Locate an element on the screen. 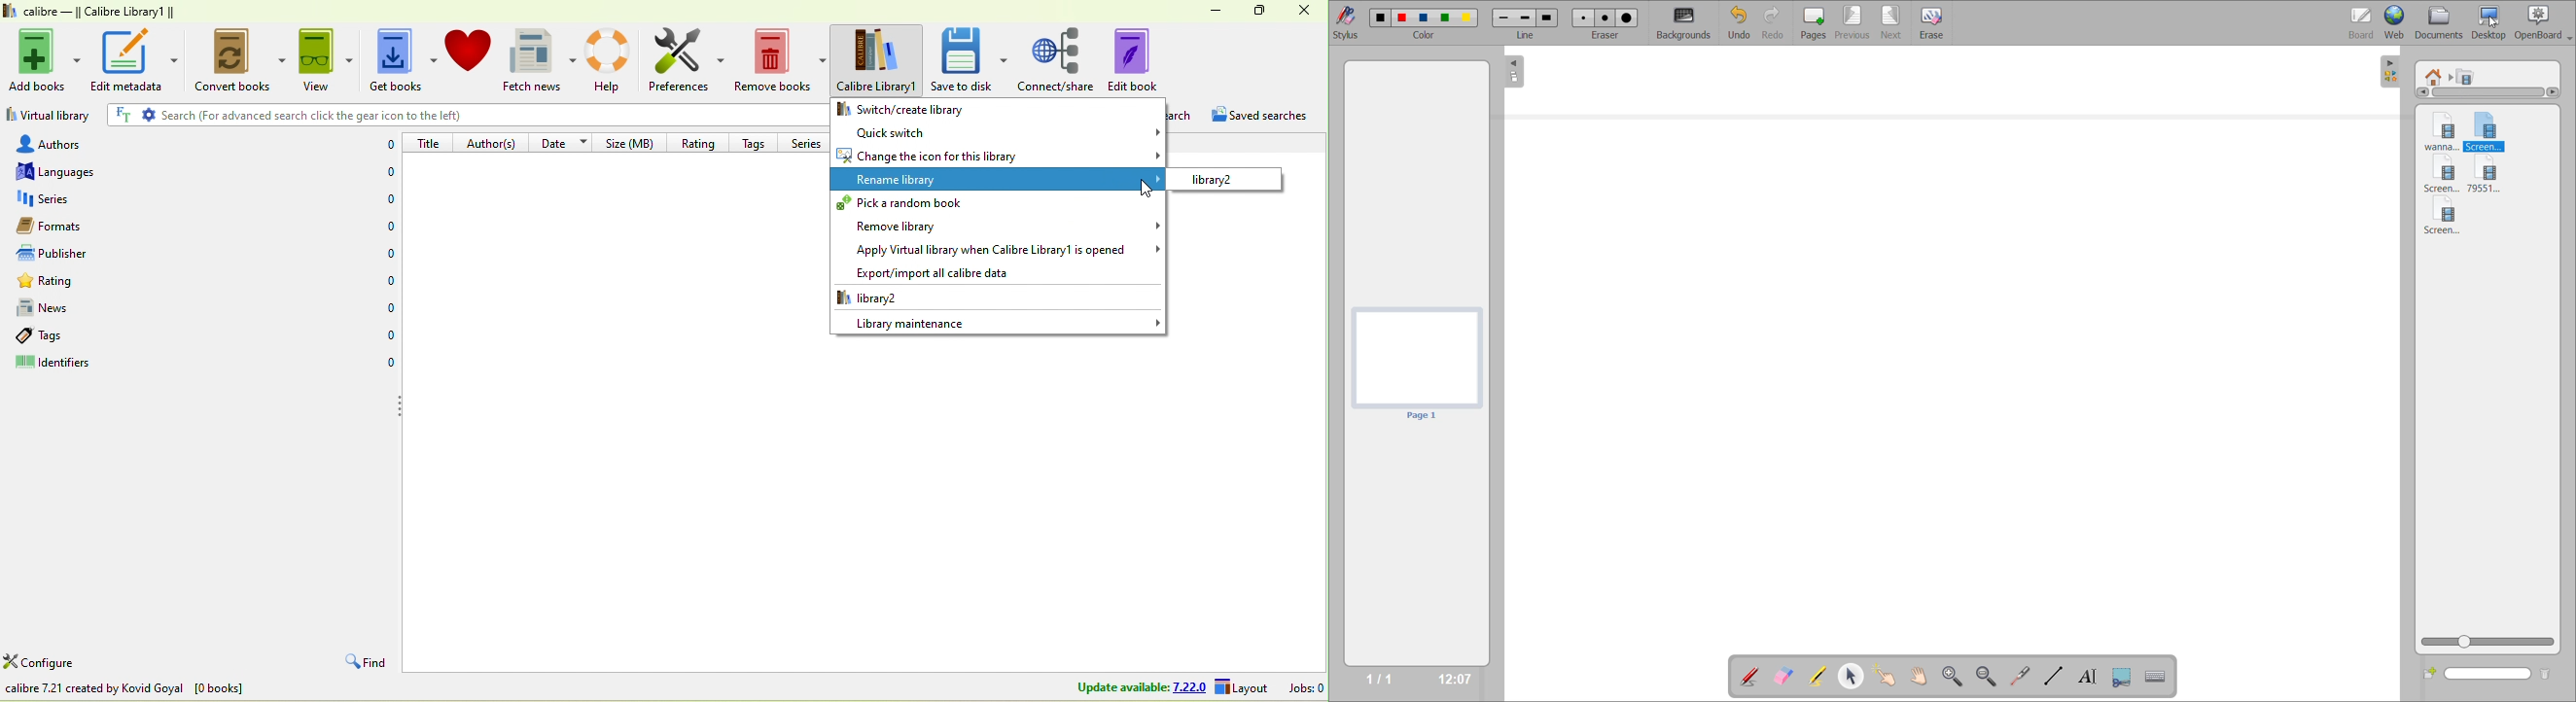 The width and height of the screenshot is (2576, 728). find is located at coordinates (363, 663).